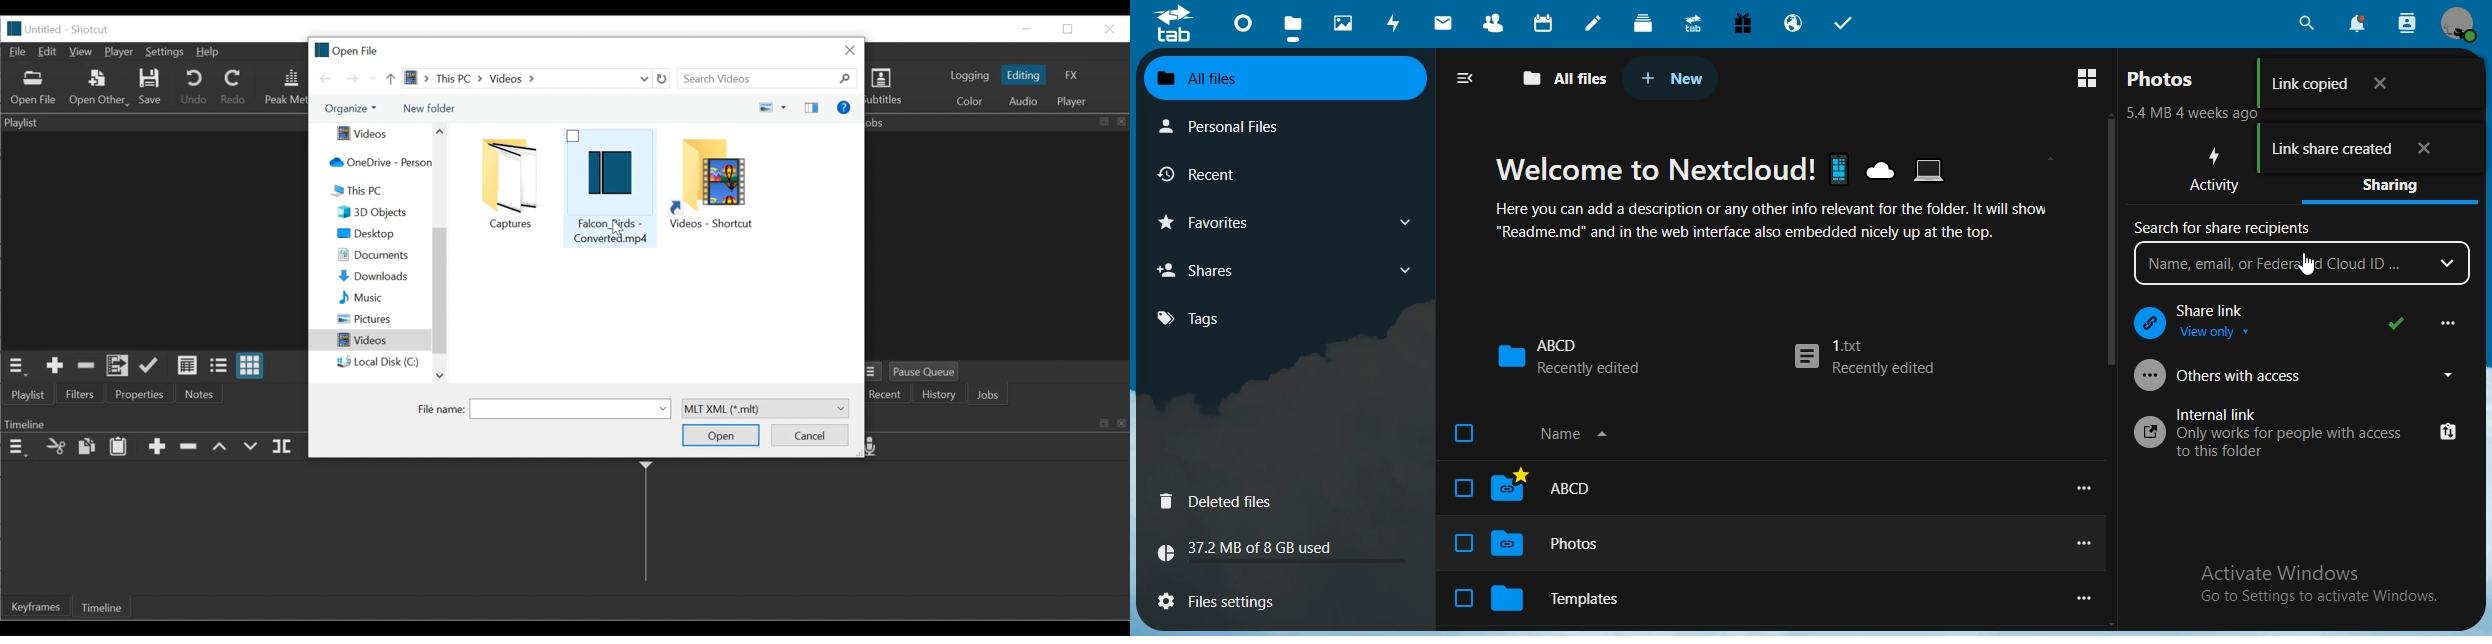 The width and height of the screenshot is (2492, 644). What do you see at coordinates (716, 184) in the screenshot?
I see `Video Shotcut` at bounding box center [716, 184].